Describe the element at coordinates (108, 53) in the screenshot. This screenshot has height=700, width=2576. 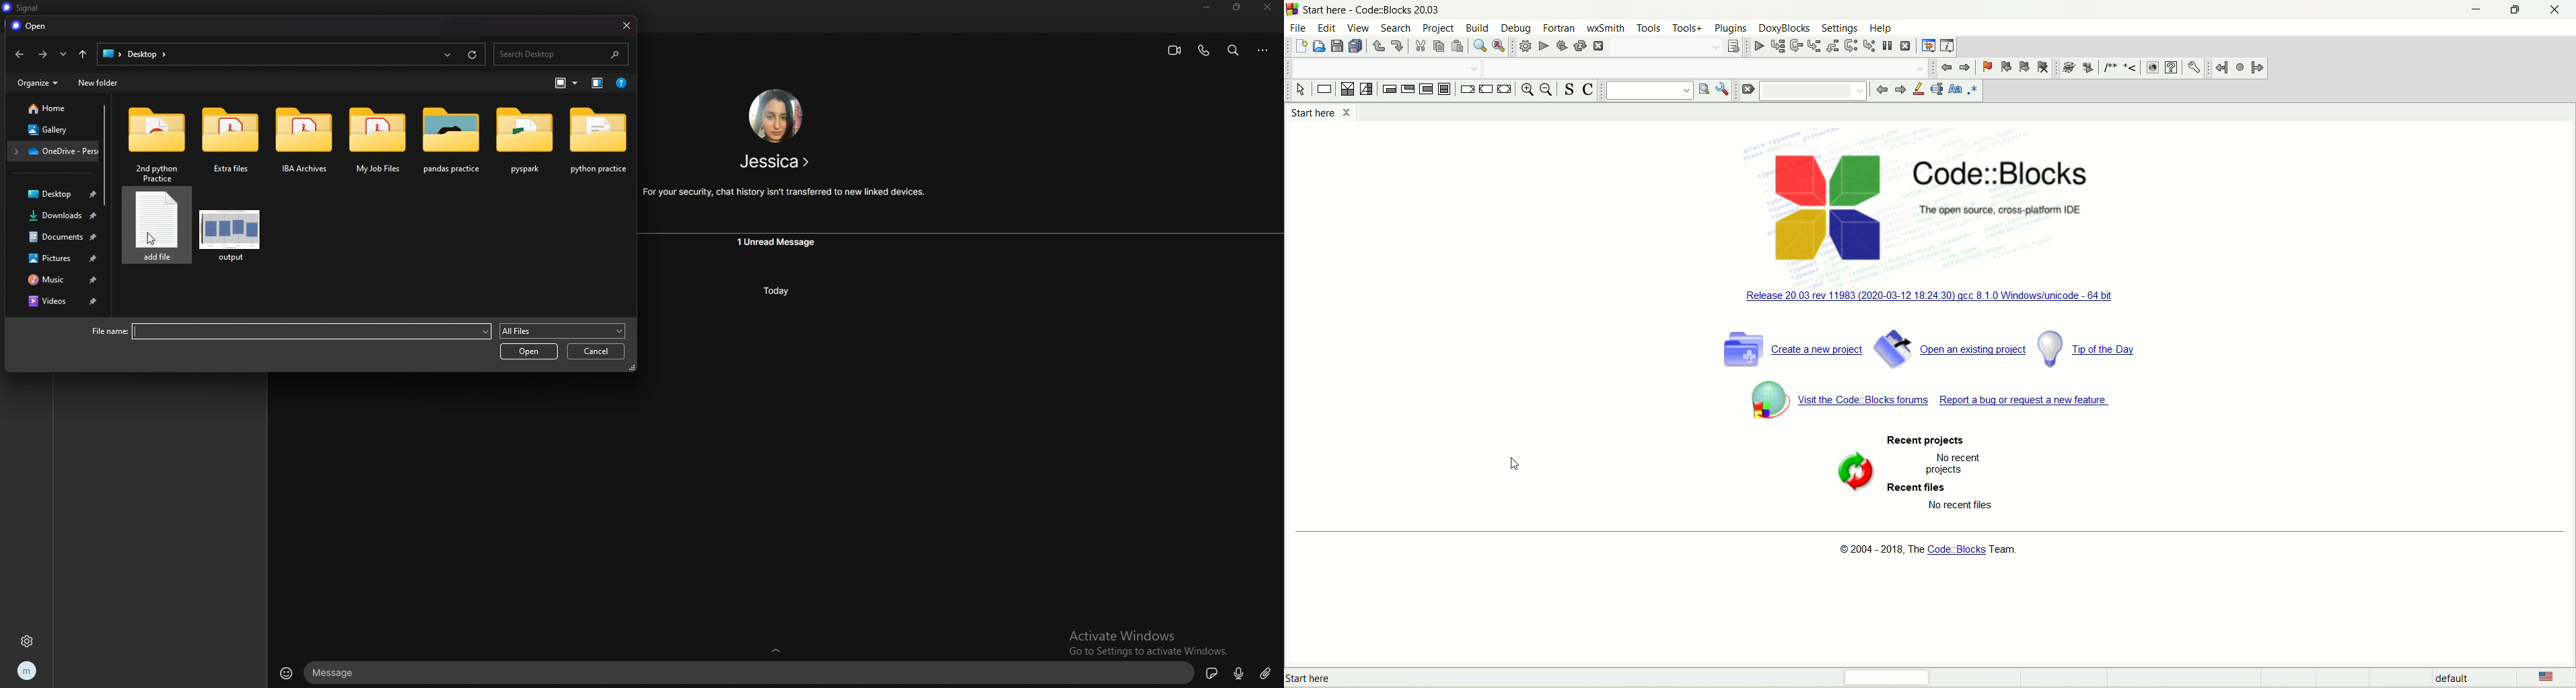
I see `desktop` at that location.